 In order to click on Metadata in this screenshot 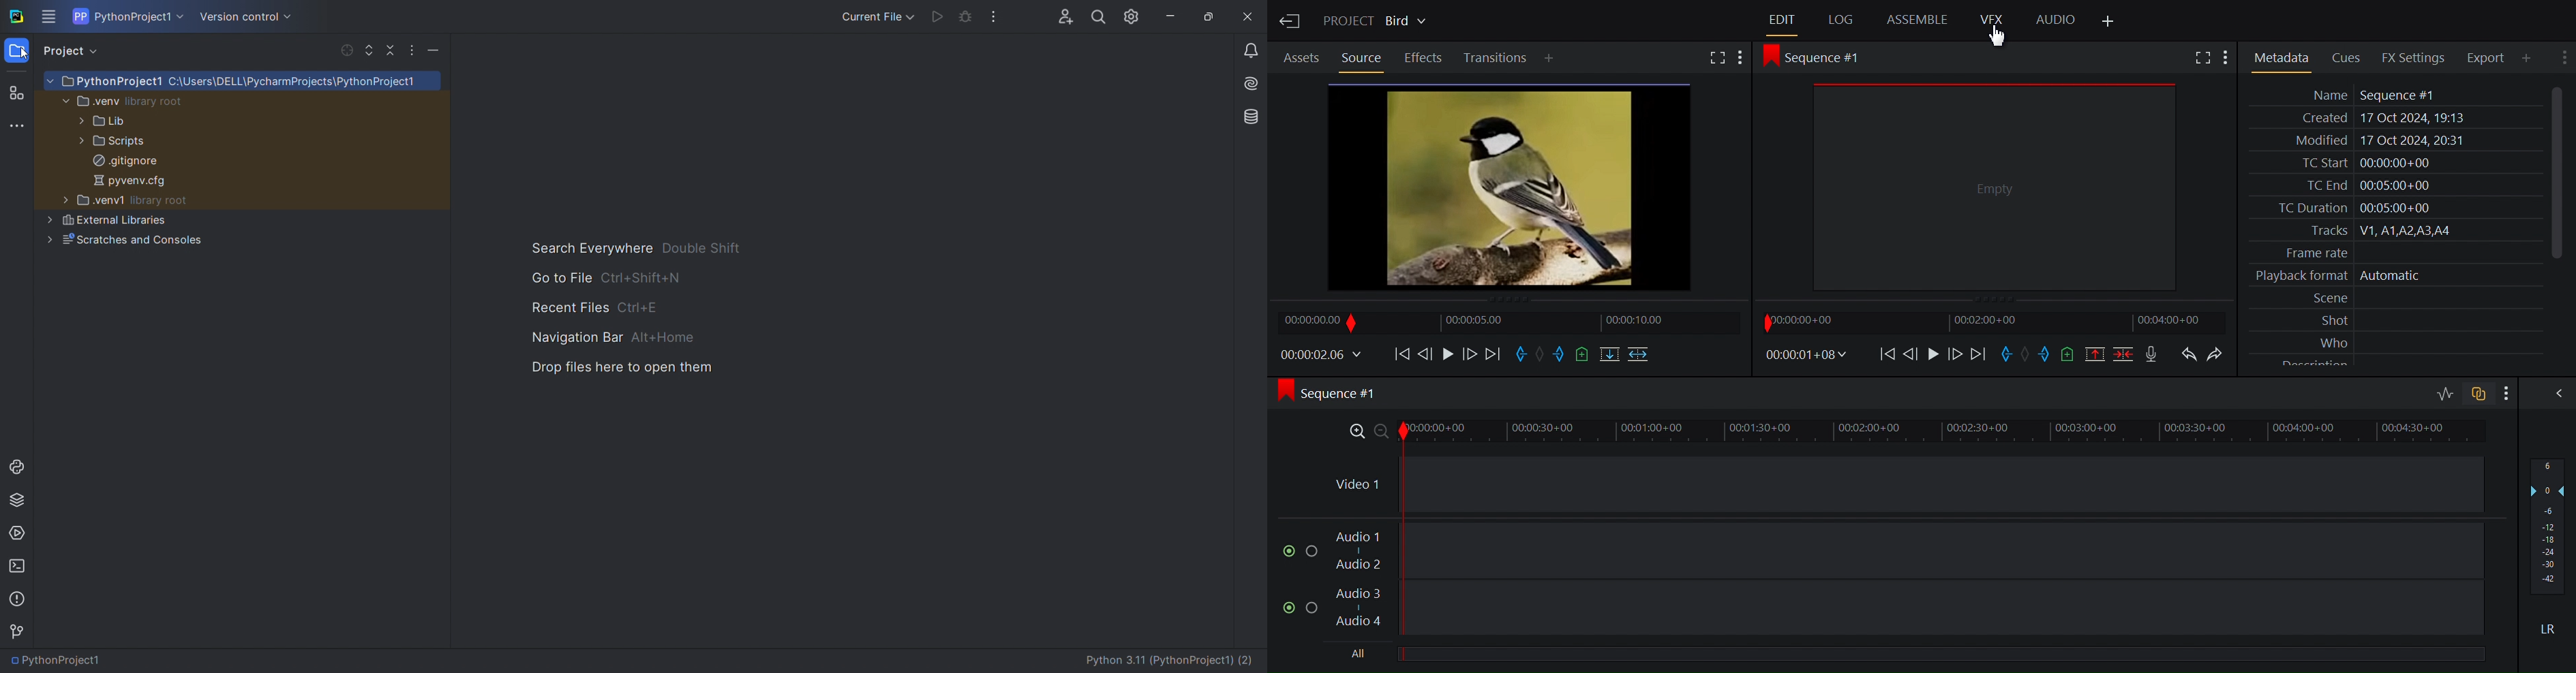, I will do `click(2279, 58)`.